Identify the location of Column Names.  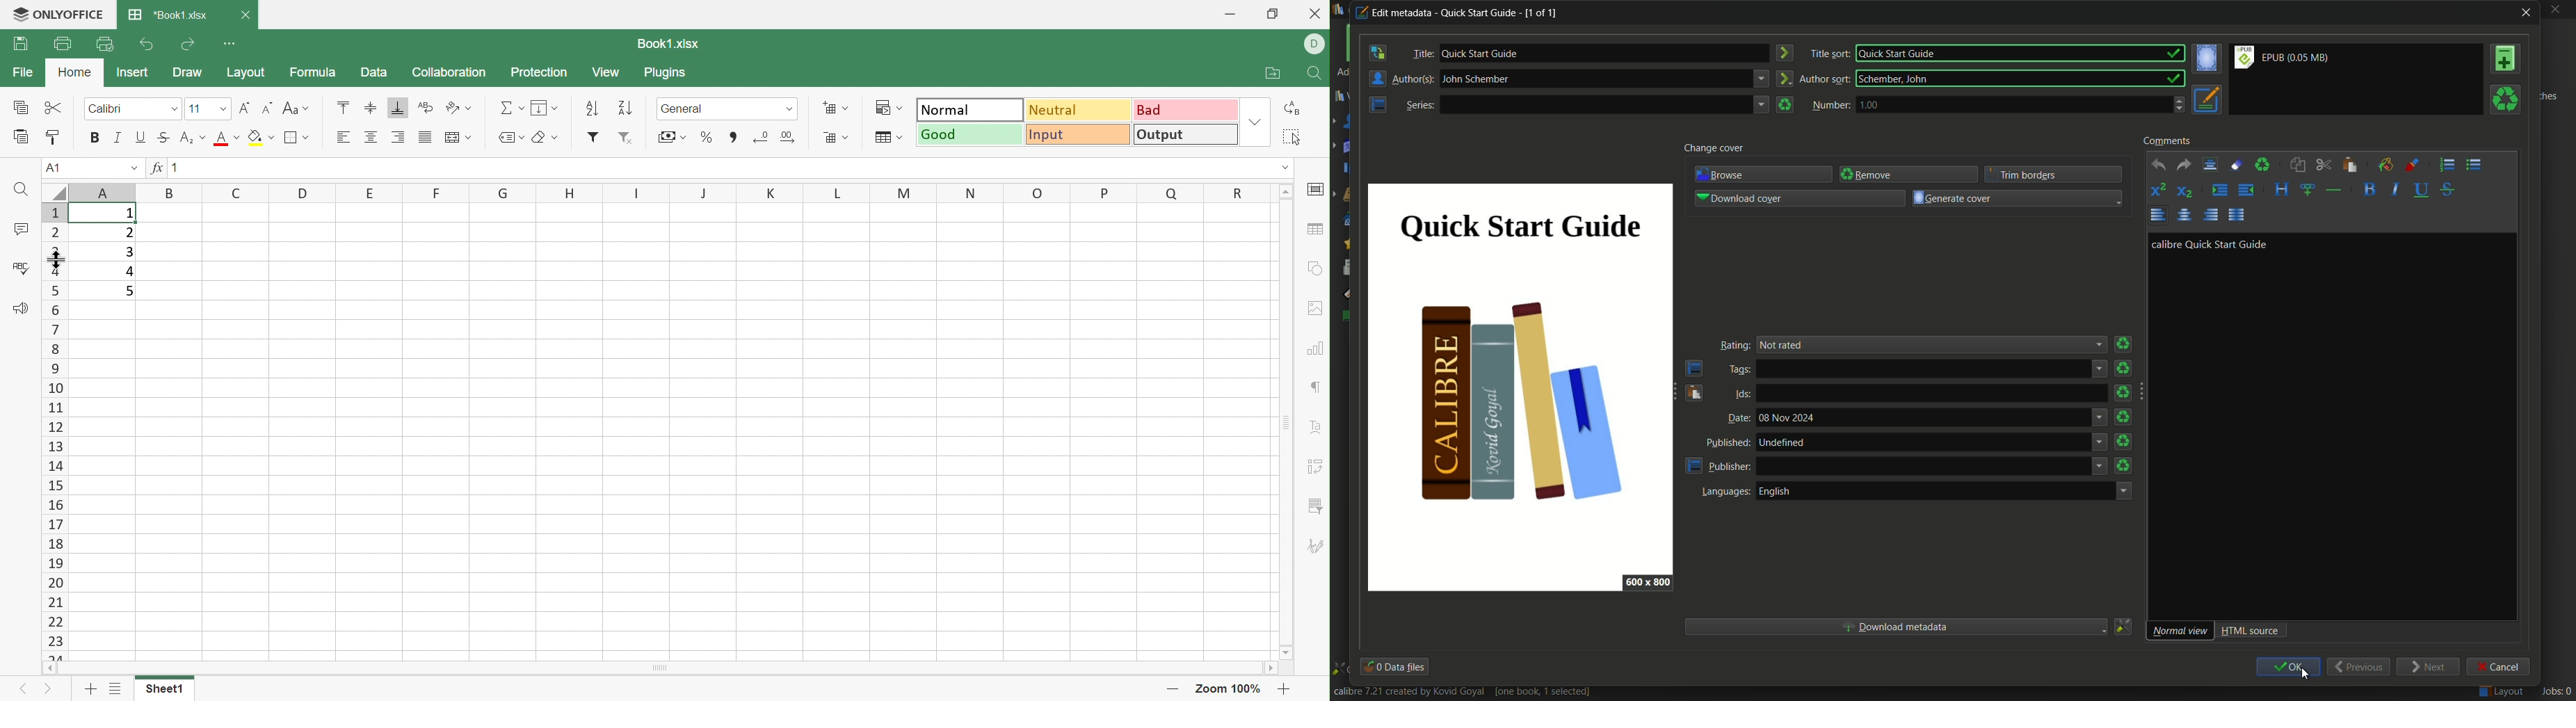
(661, 192).